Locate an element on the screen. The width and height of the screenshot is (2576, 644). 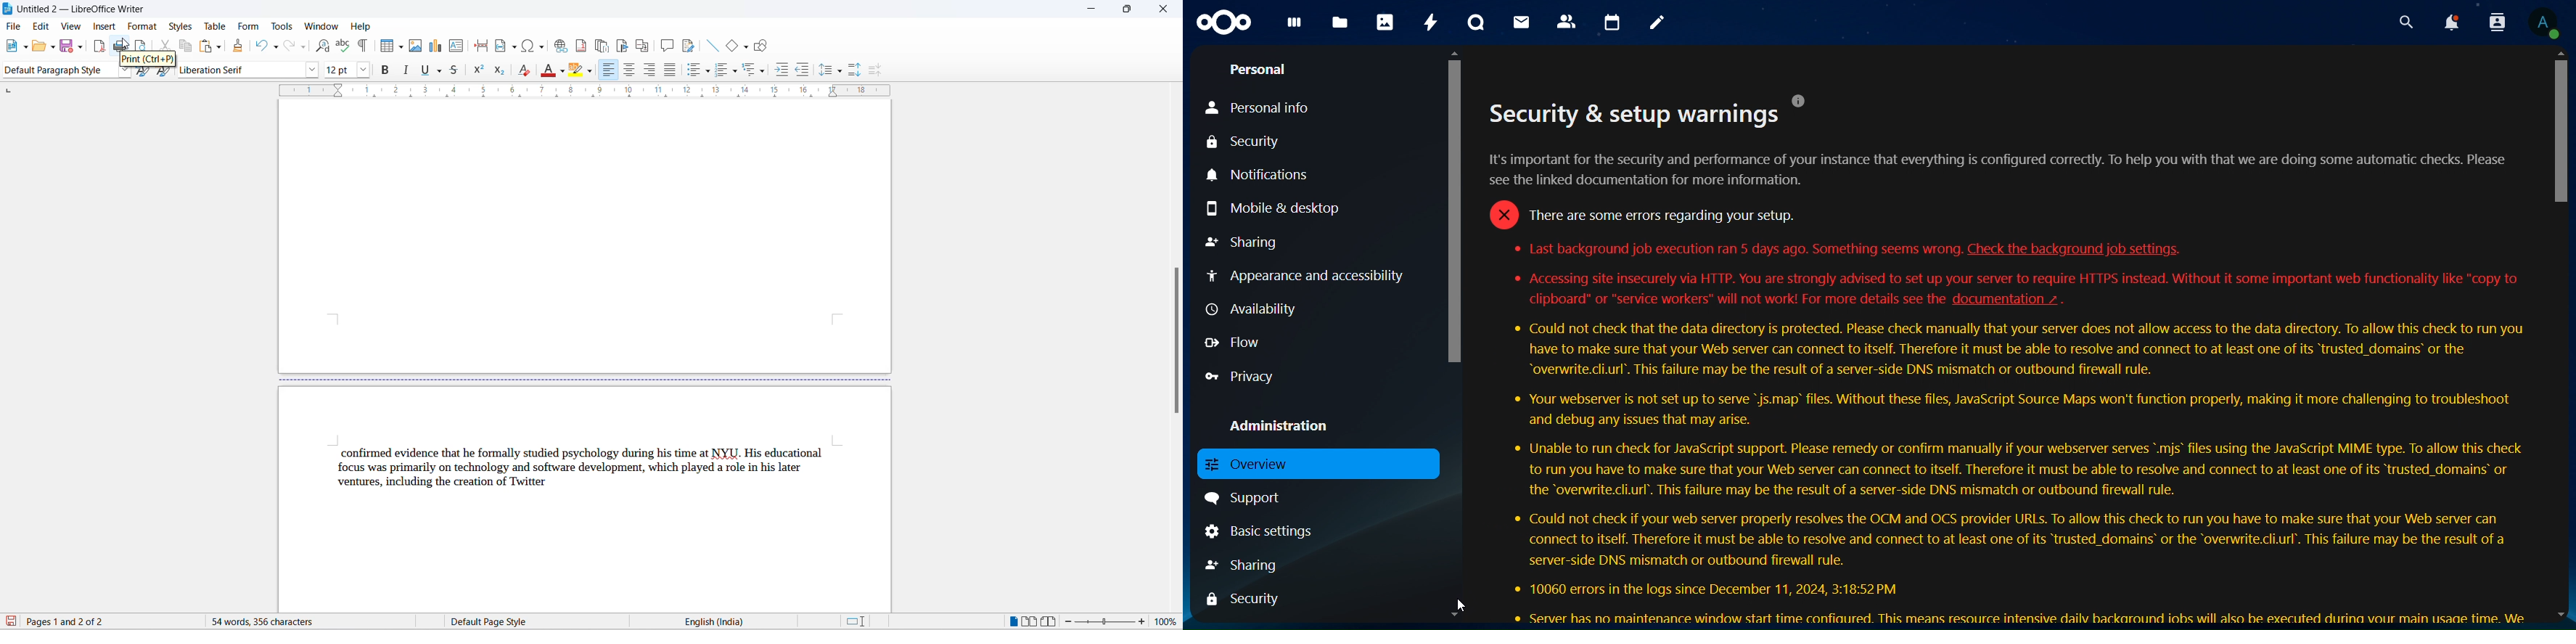
hover text is located at coordinates (146, 60).